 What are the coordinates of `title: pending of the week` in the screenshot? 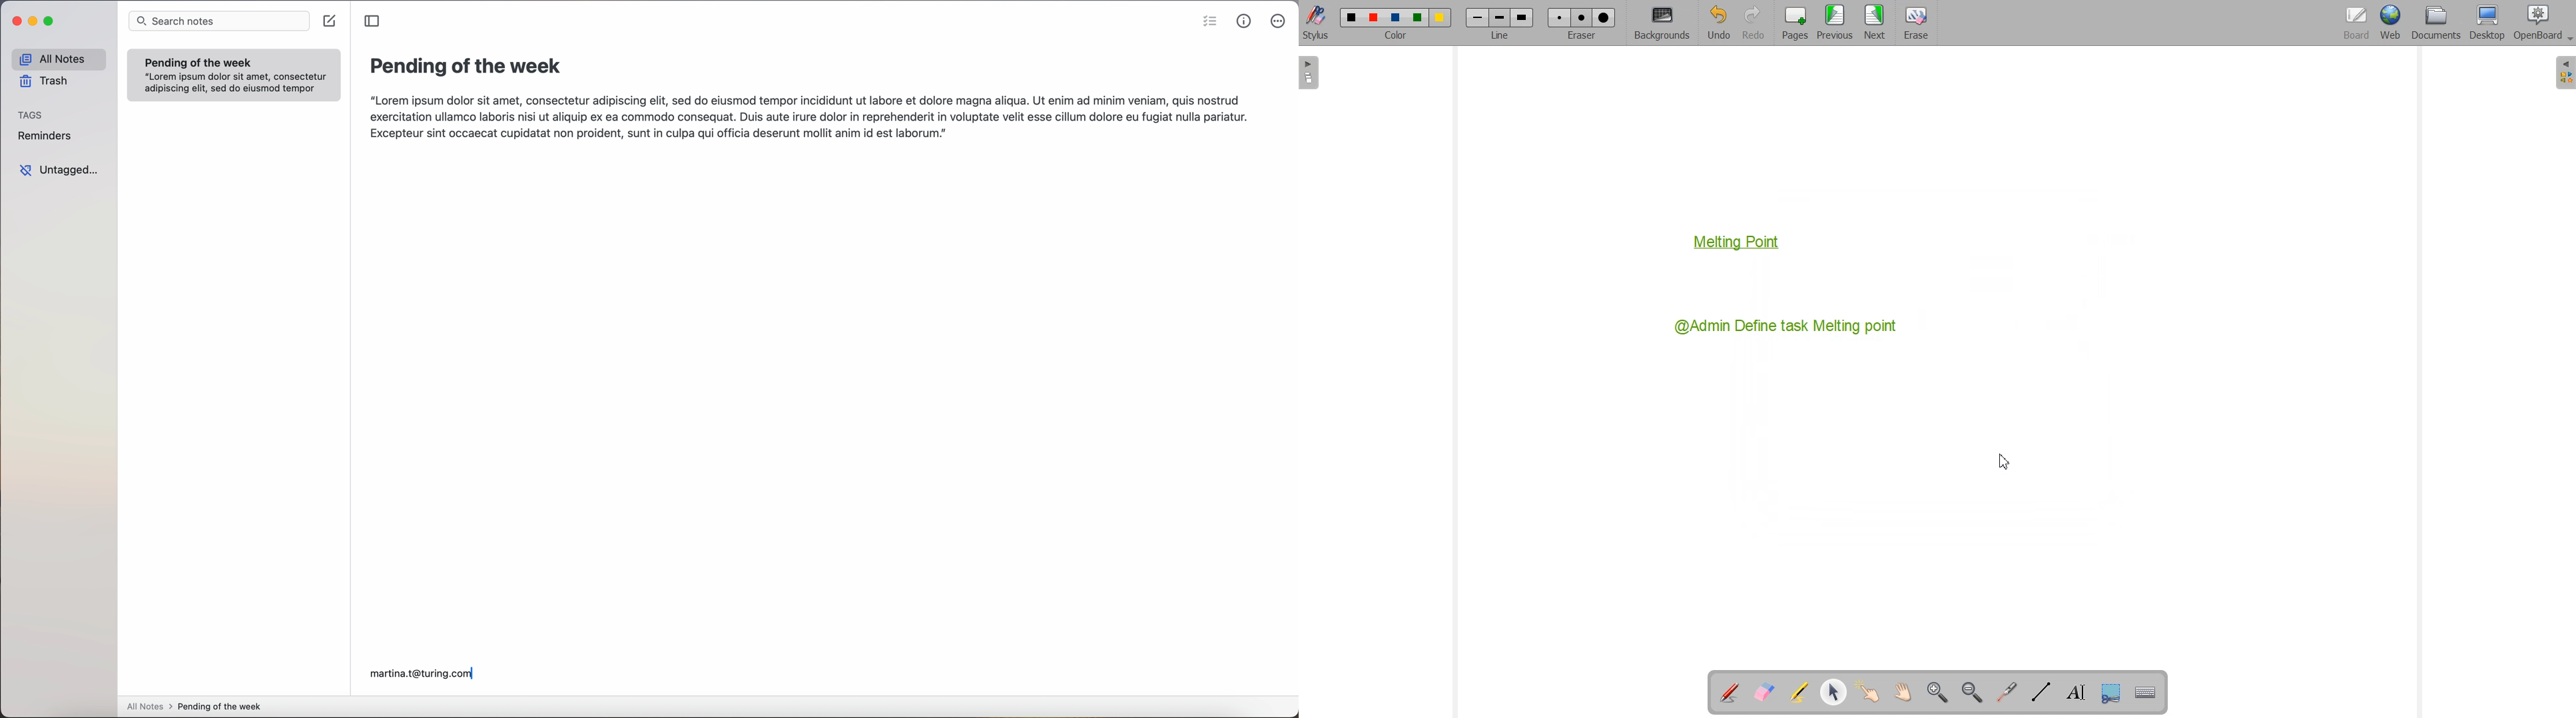 It's located at (469, 67).